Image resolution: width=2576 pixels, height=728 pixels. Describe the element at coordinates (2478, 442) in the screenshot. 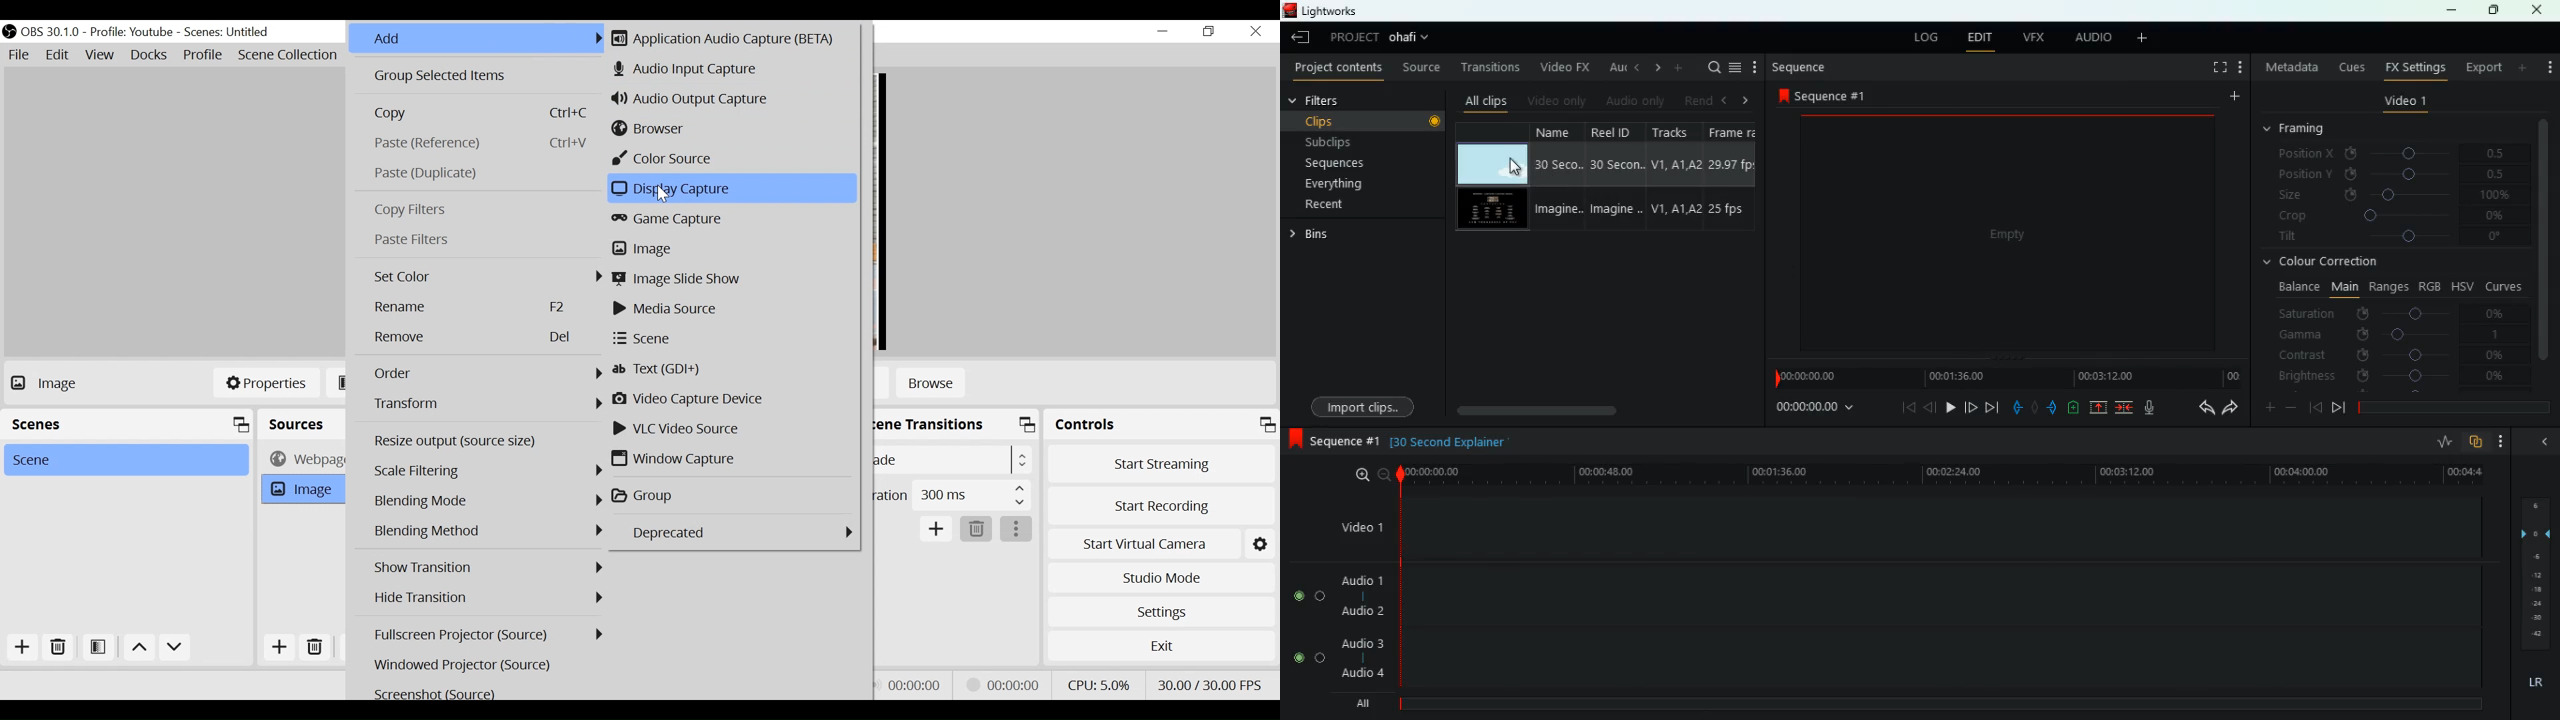

I see `overlap` at that location.